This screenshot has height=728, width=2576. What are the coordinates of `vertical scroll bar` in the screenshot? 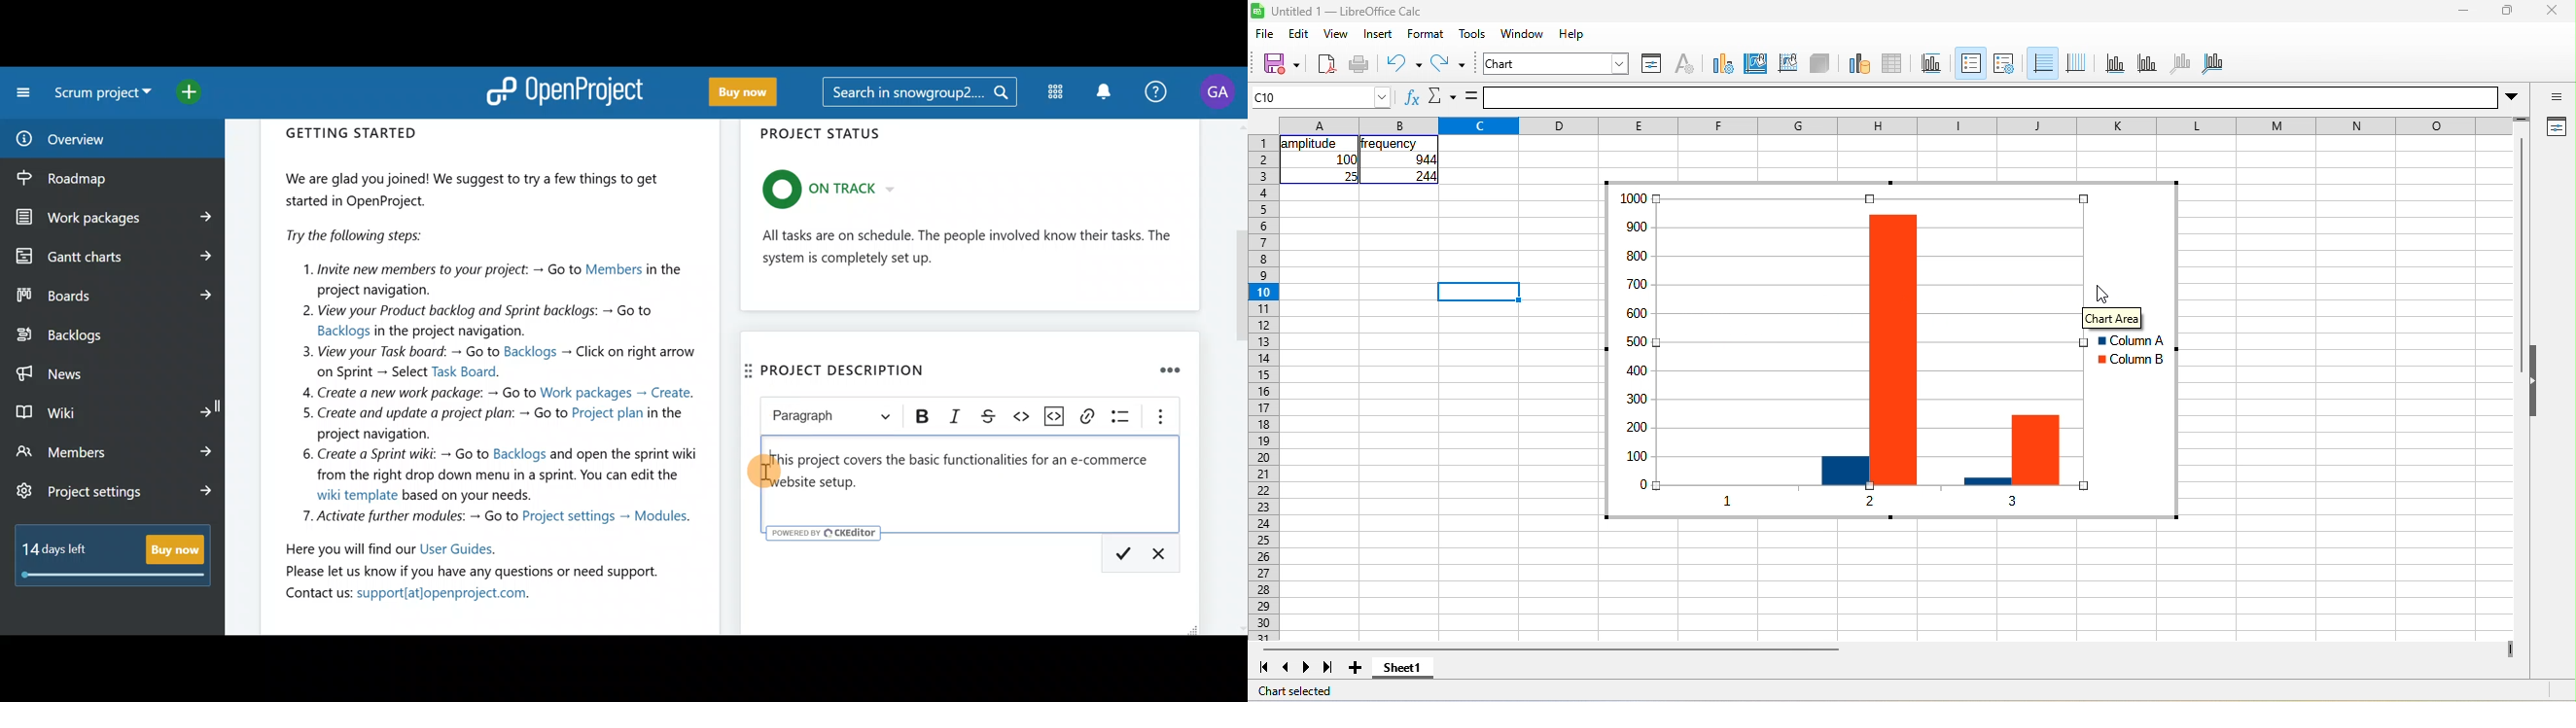 It's located at (2520, 258).